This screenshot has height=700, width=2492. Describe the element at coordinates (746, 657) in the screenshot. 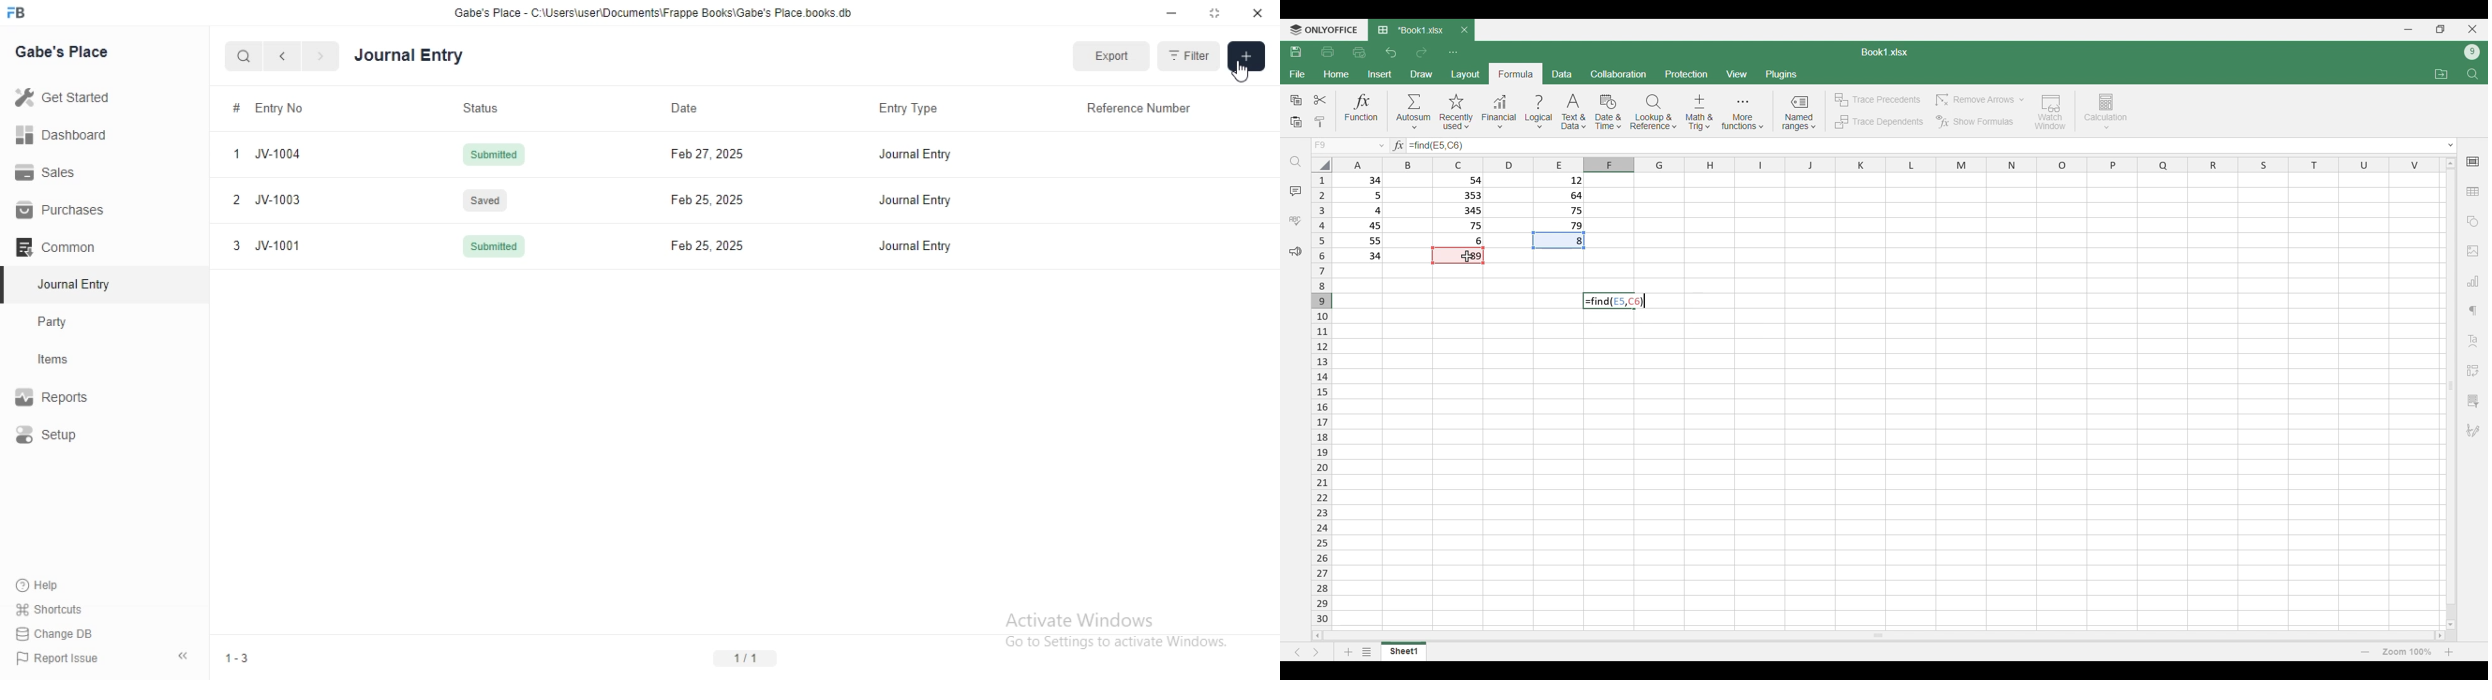

I see `1/1` at that location.